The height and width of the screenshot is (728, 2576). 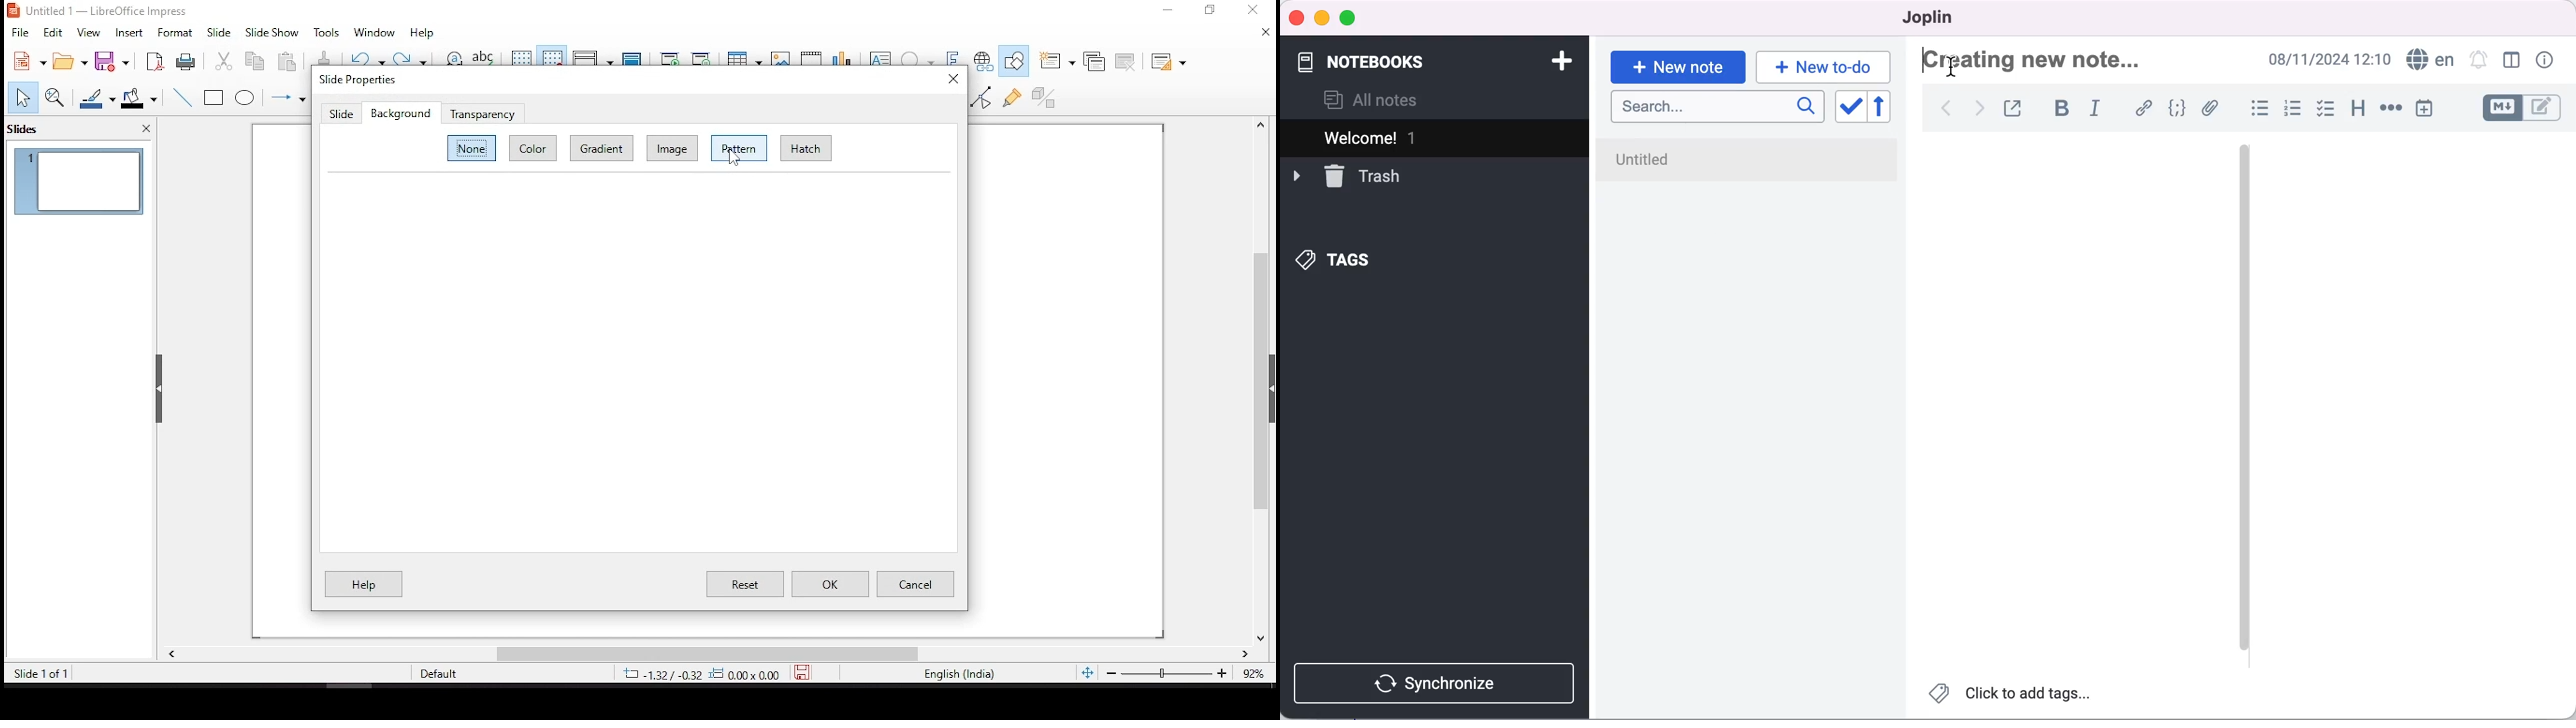 I want to click on new note, so click(x=1678, y=63).